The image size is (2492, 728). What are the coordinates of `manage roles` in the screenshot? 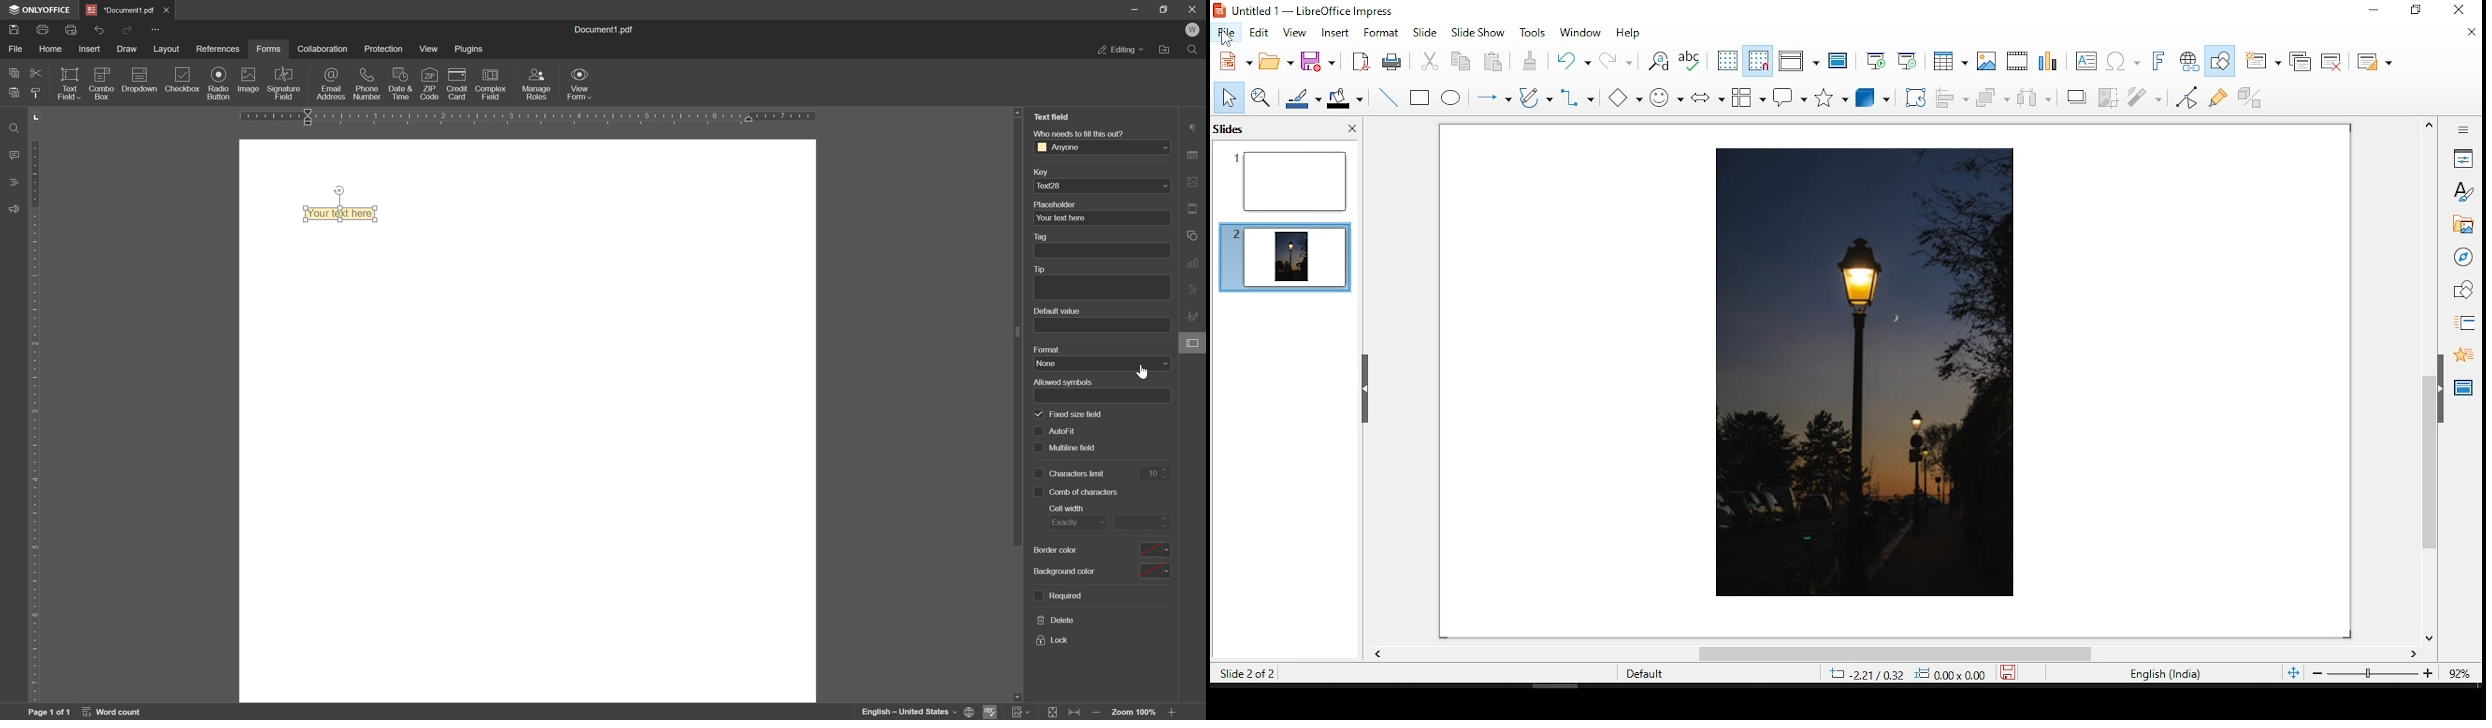 It's located at (538, 83).